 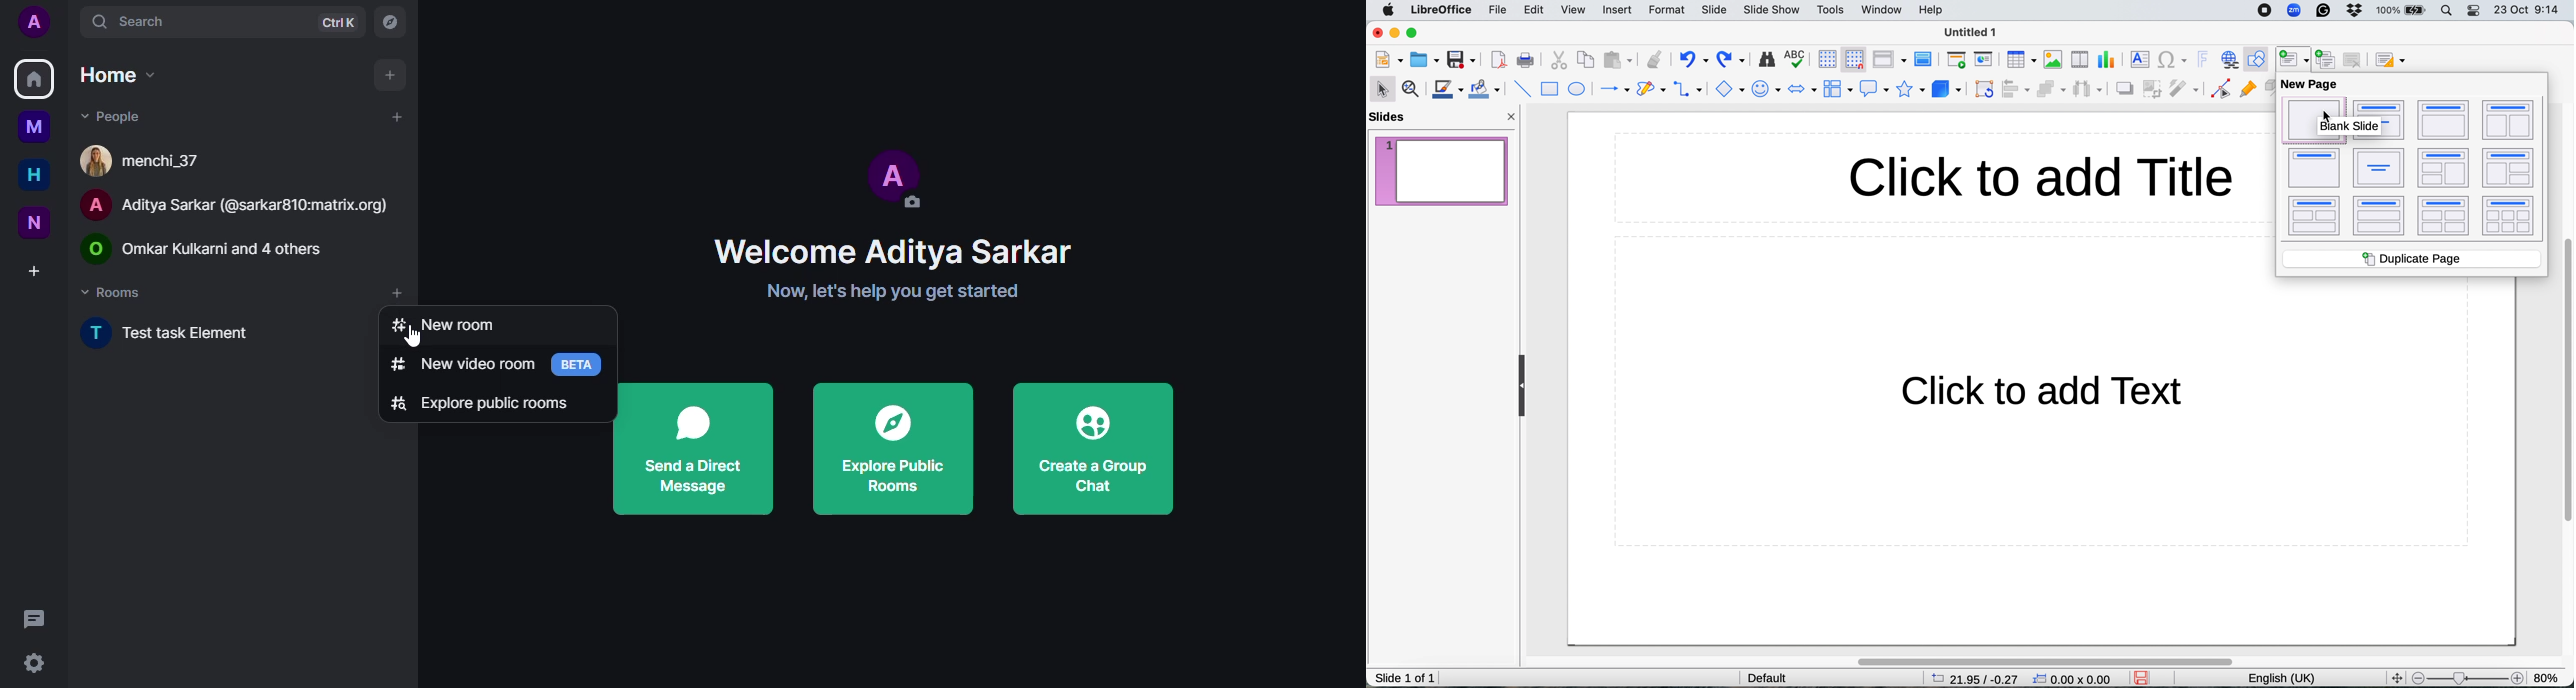 What do you see at coordinates (148, 159) in the screenshot?
I see `[4 menchi_37` at bounding box center [148, 159].